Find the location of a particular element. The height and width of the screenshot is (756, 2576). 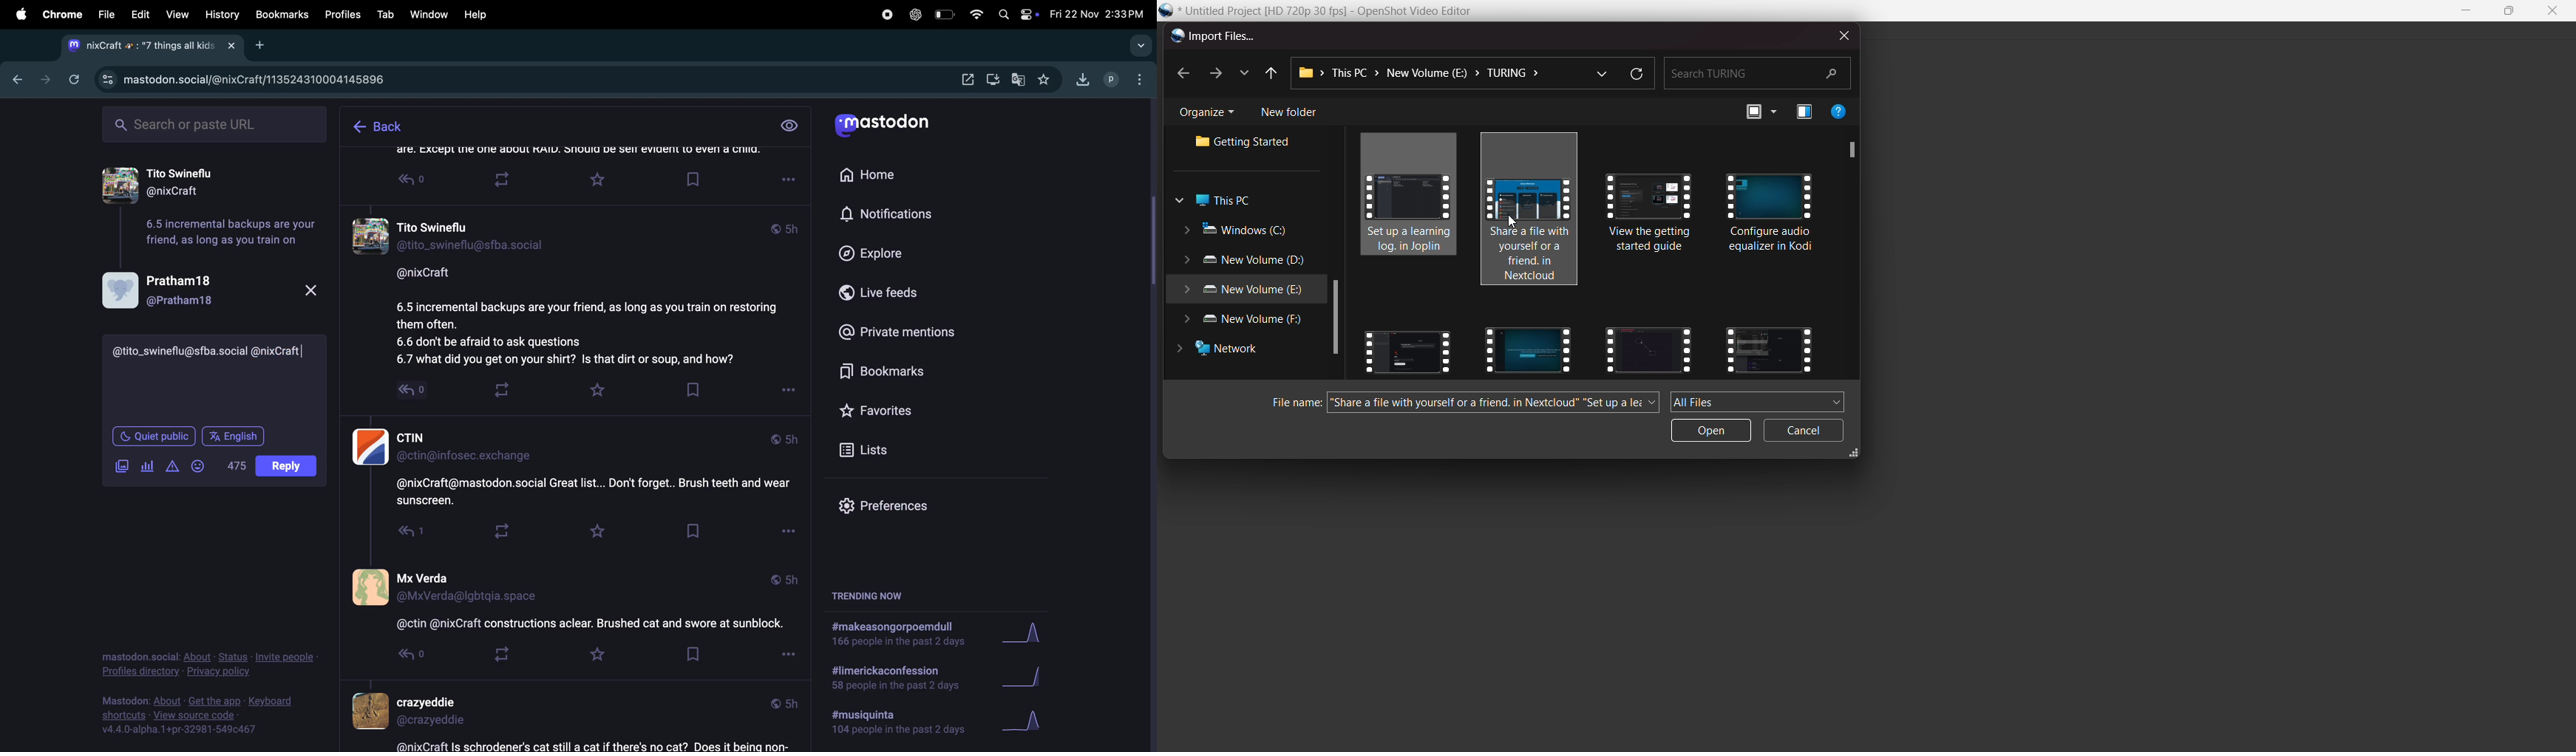

date and time is located at coordinates (1100, 12).